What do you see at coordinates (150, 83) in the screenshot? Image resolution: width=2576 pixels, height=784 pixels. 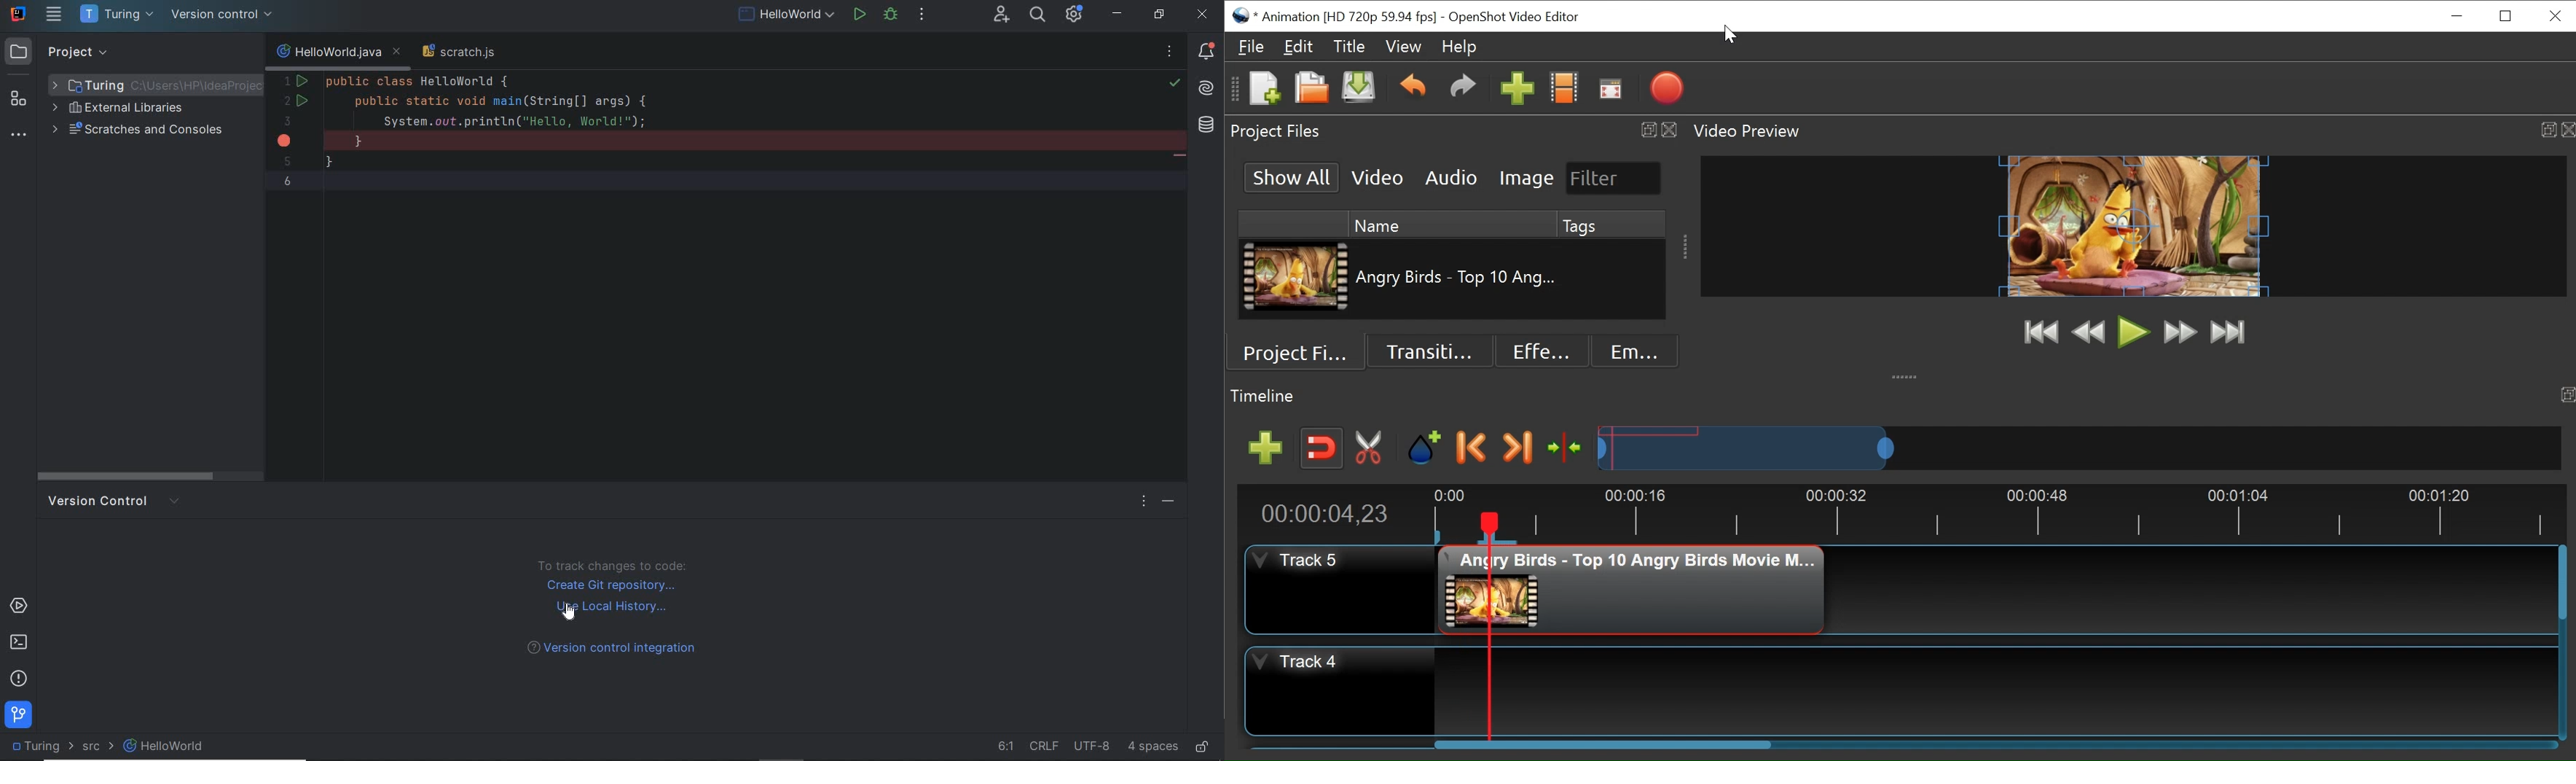 I see `project folder` at bounding box center [150, 83].